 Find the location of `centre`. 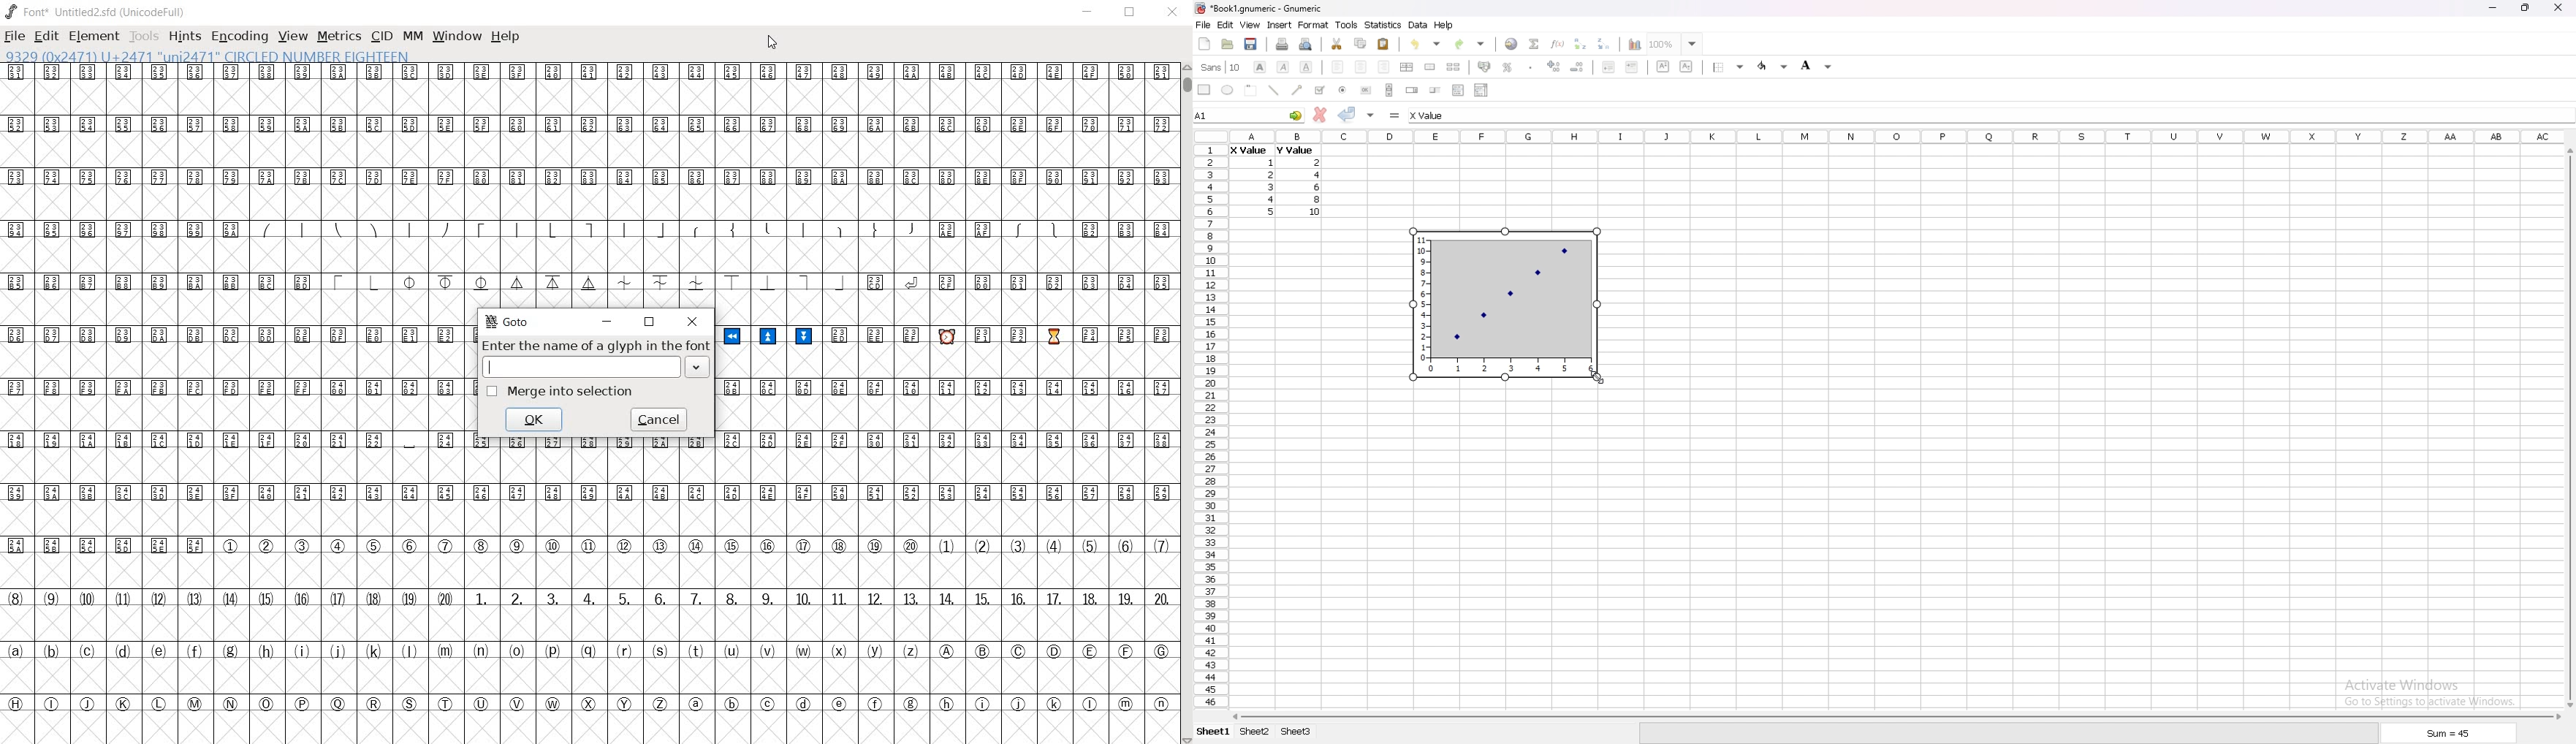

centre is located at coordinates (1361, 66).